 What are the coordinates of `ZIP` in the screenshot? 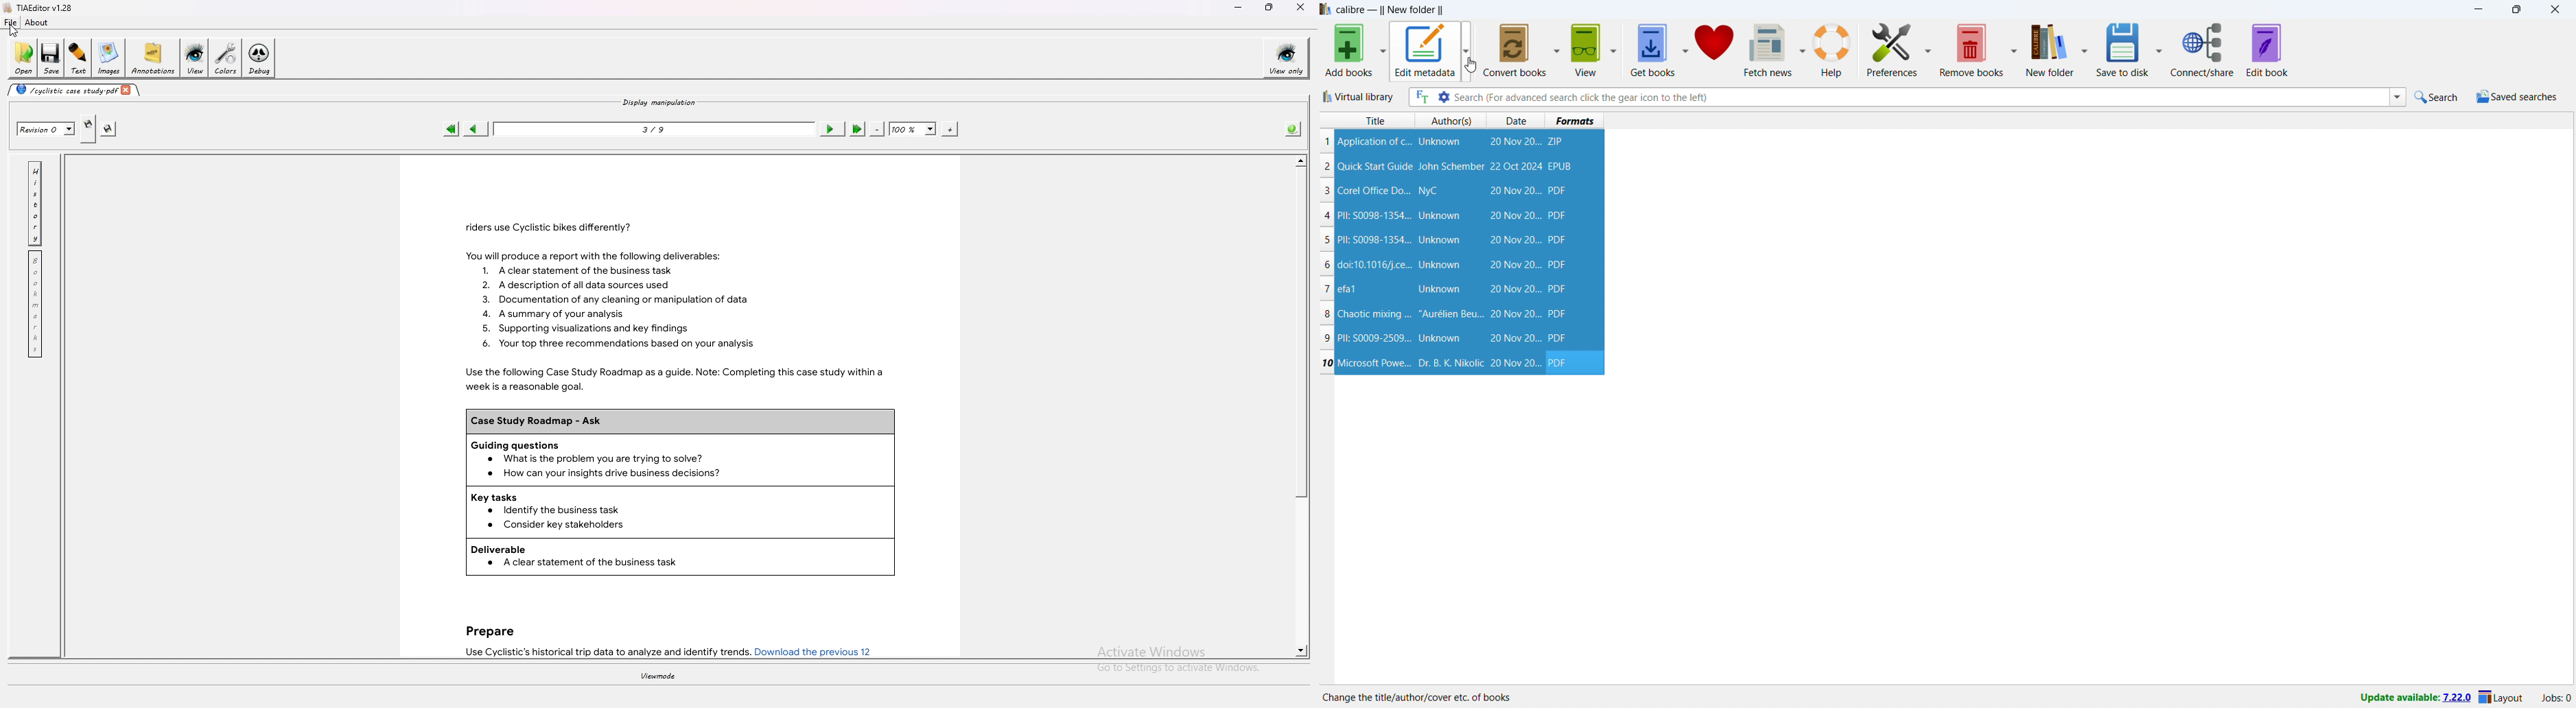 It's located at (1557, 142).